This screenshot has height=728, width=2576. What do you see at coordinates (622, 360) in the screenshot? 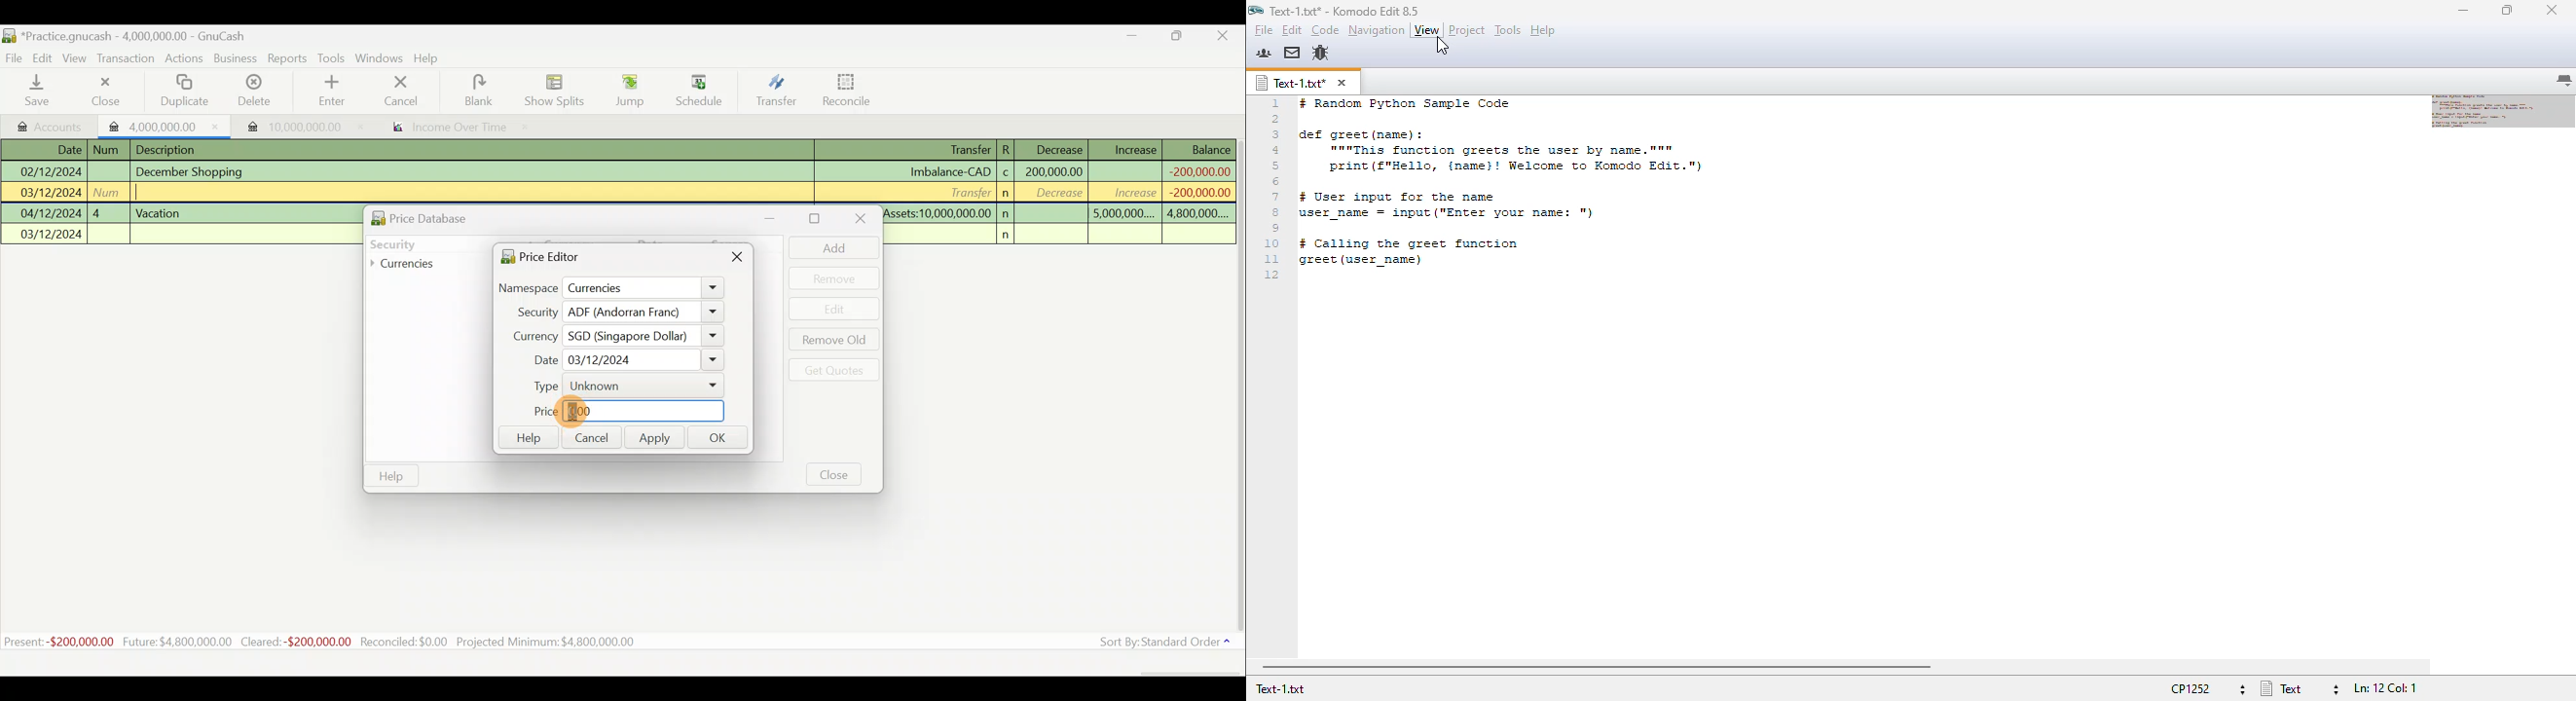
I see `Date` at bounding box center [622, 360].